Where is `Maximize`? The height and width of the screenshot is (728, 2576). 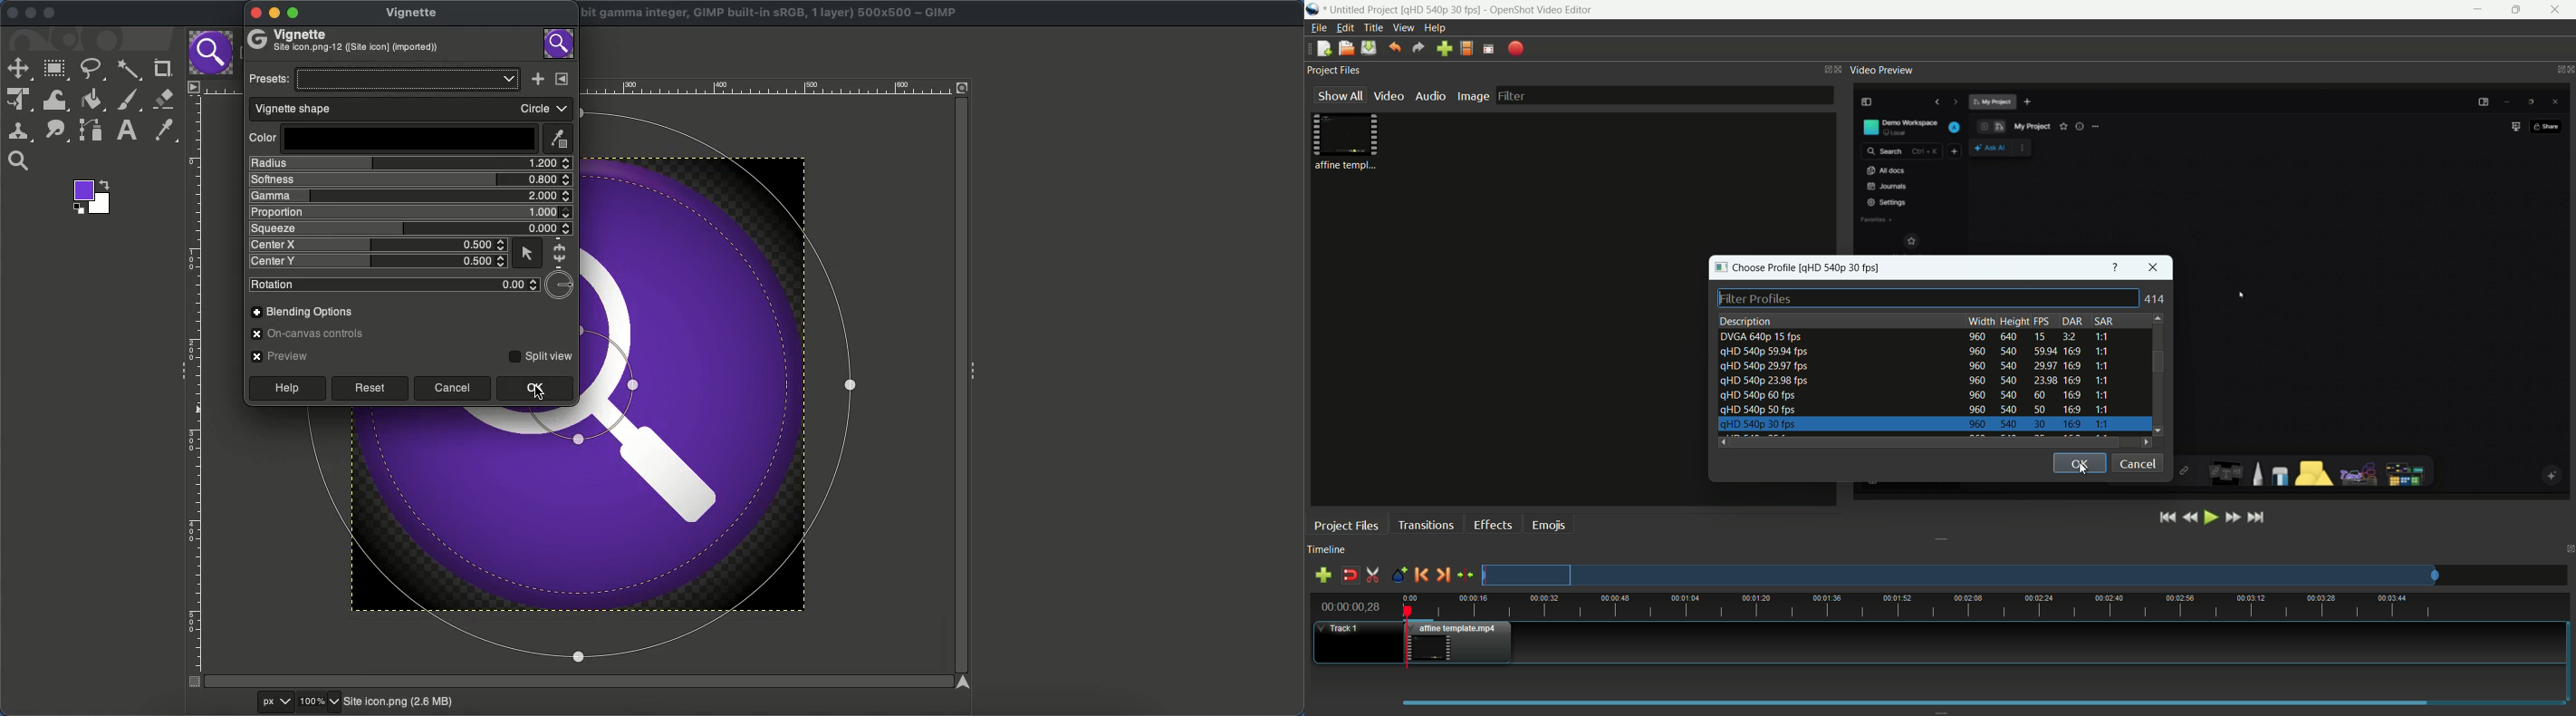 Maximize is located at coordinates (295, 15).